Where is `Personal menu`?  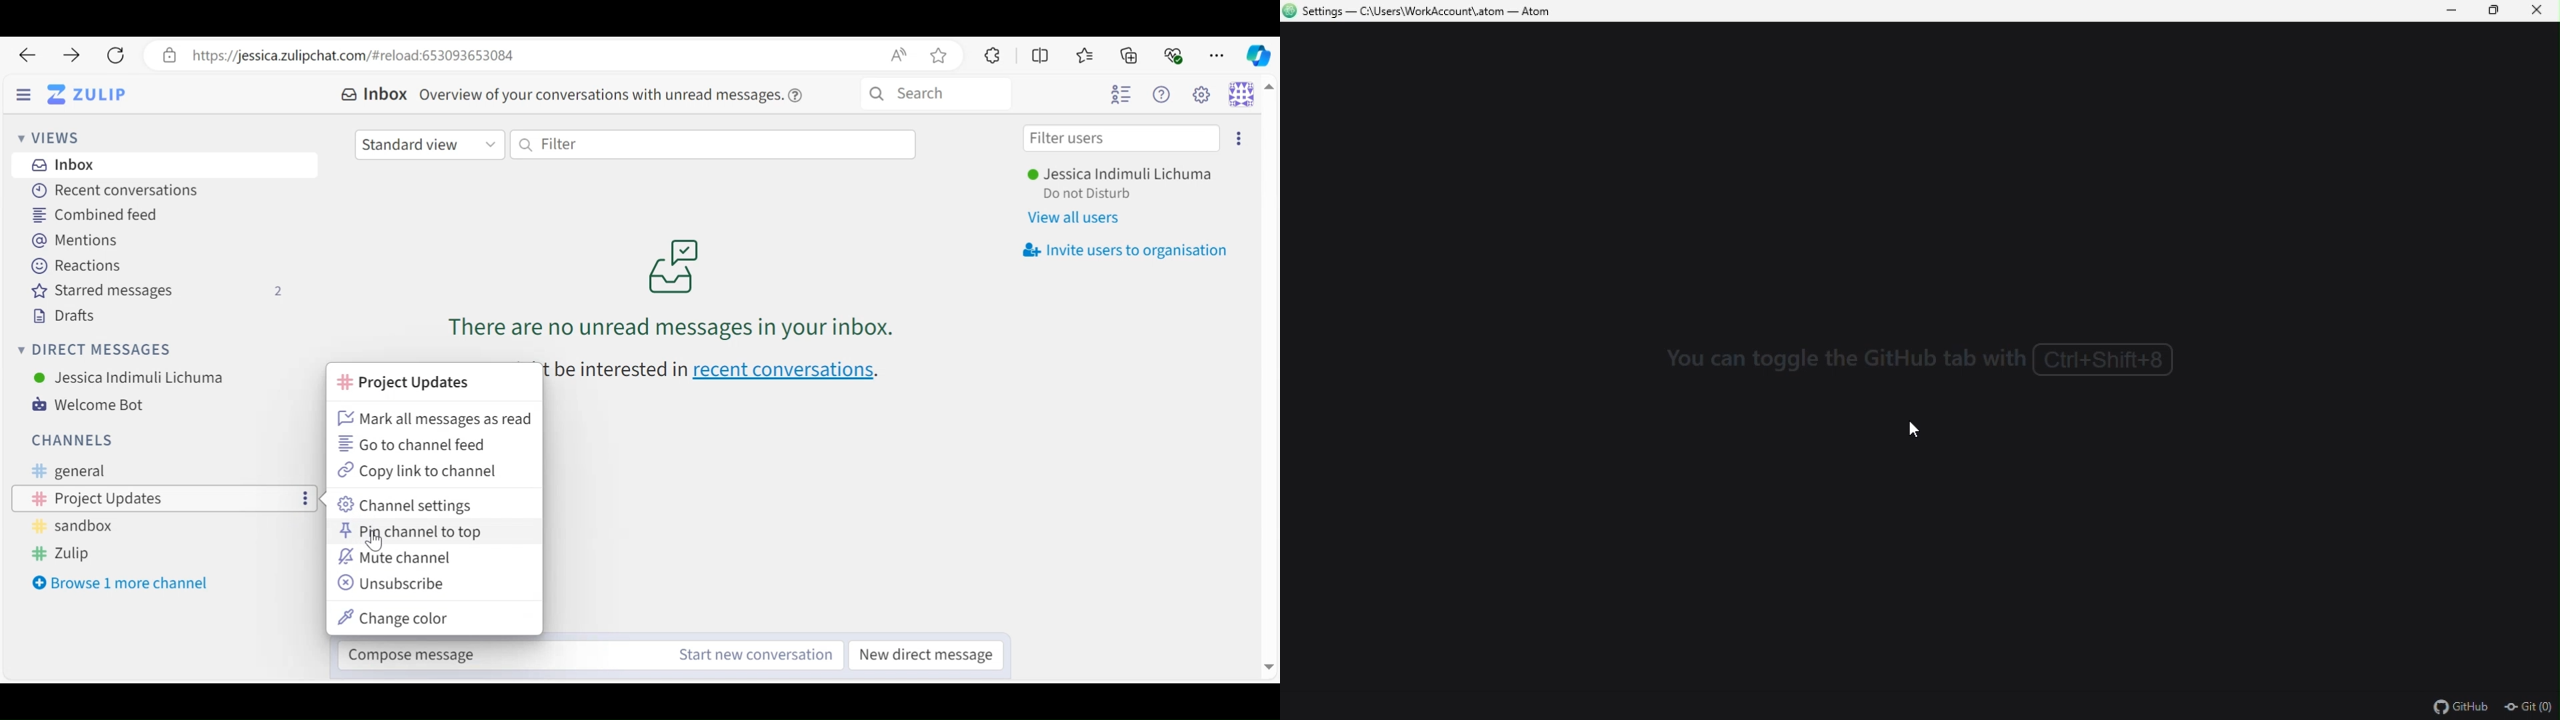 Personal menu is located at coordinates (1241, 93).